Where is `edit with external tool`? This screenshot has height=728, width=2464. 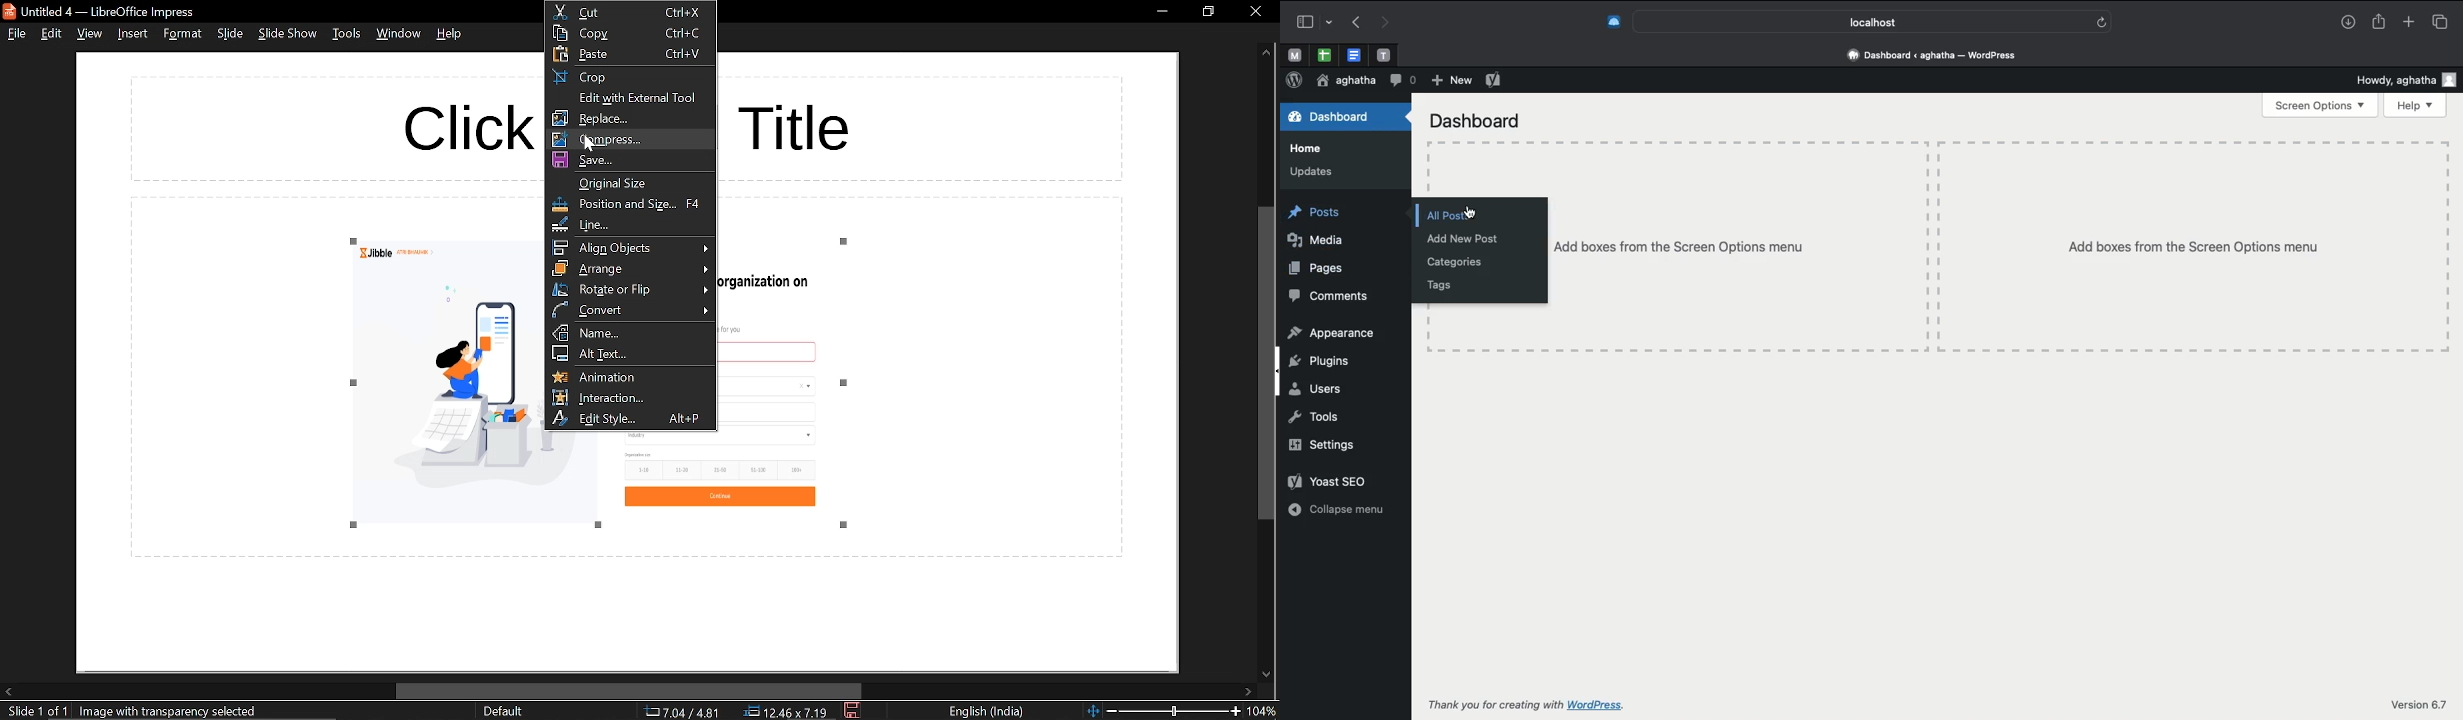 edit with external tool is located at coordinates (630, 96).